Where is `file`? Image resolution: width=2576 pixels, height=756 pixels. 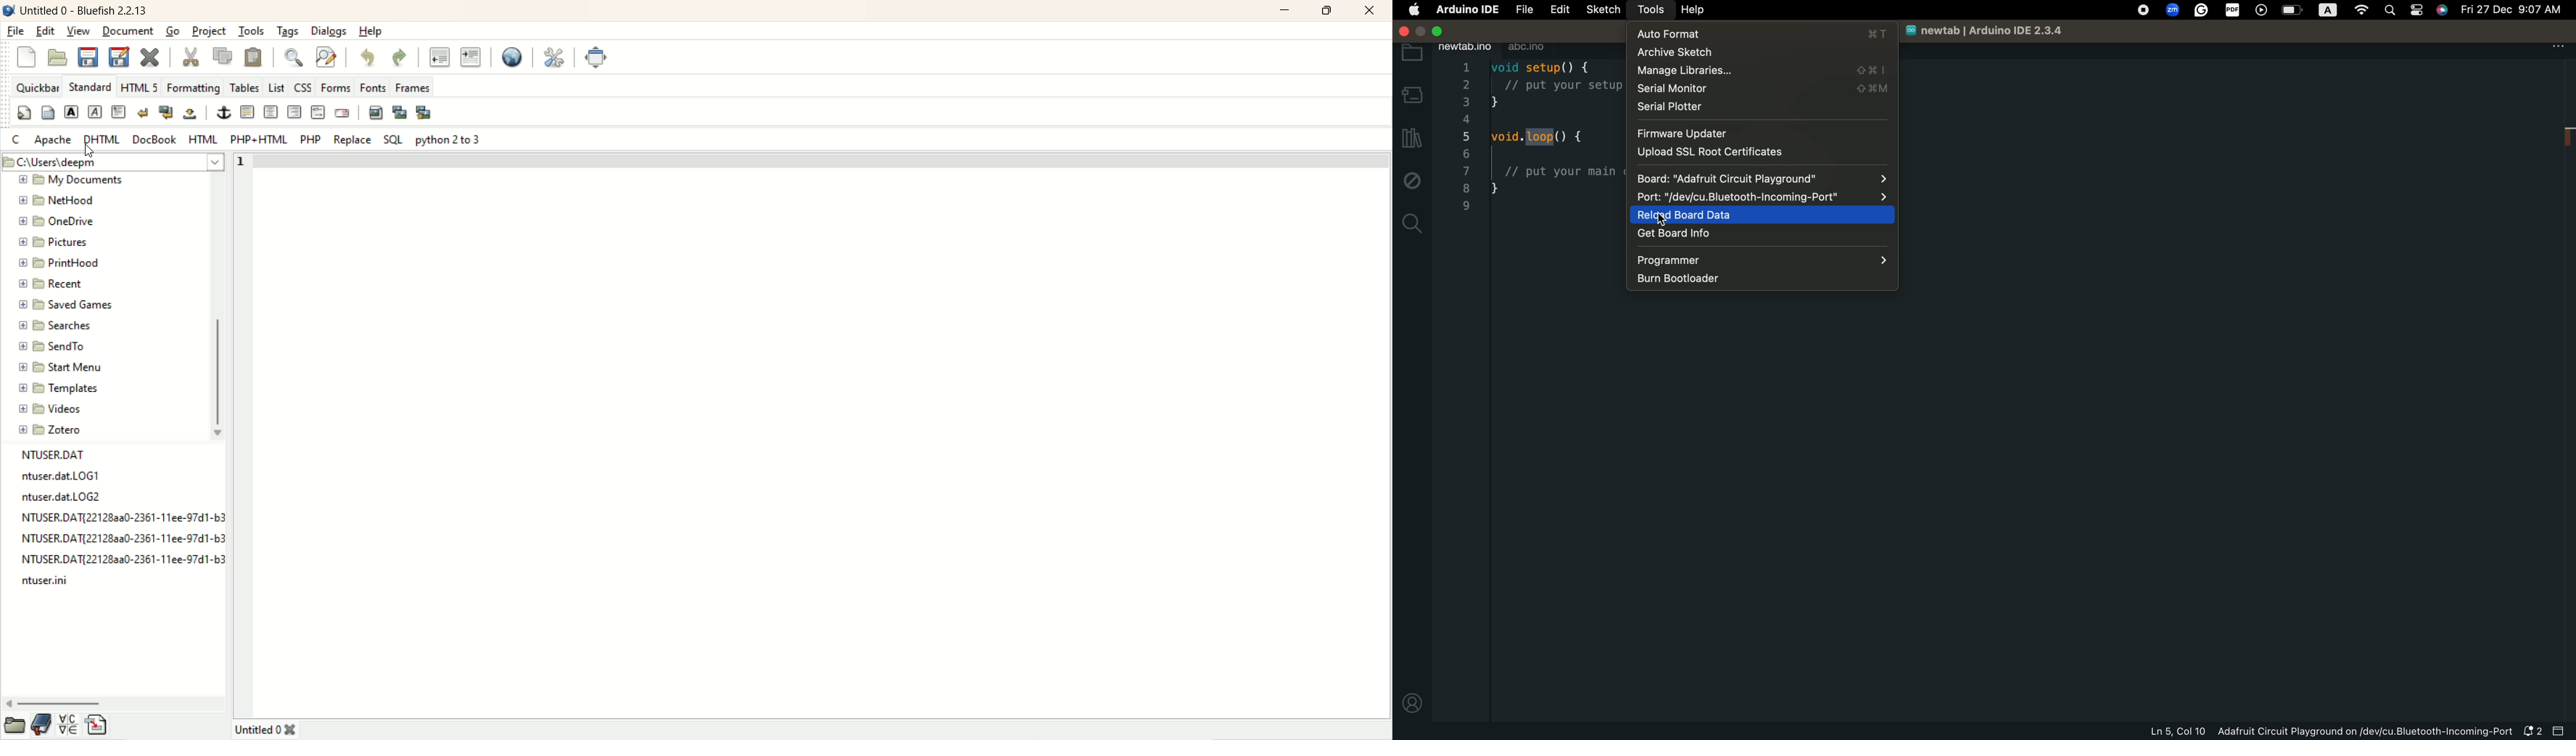 file is located at coordinates (122, 516).